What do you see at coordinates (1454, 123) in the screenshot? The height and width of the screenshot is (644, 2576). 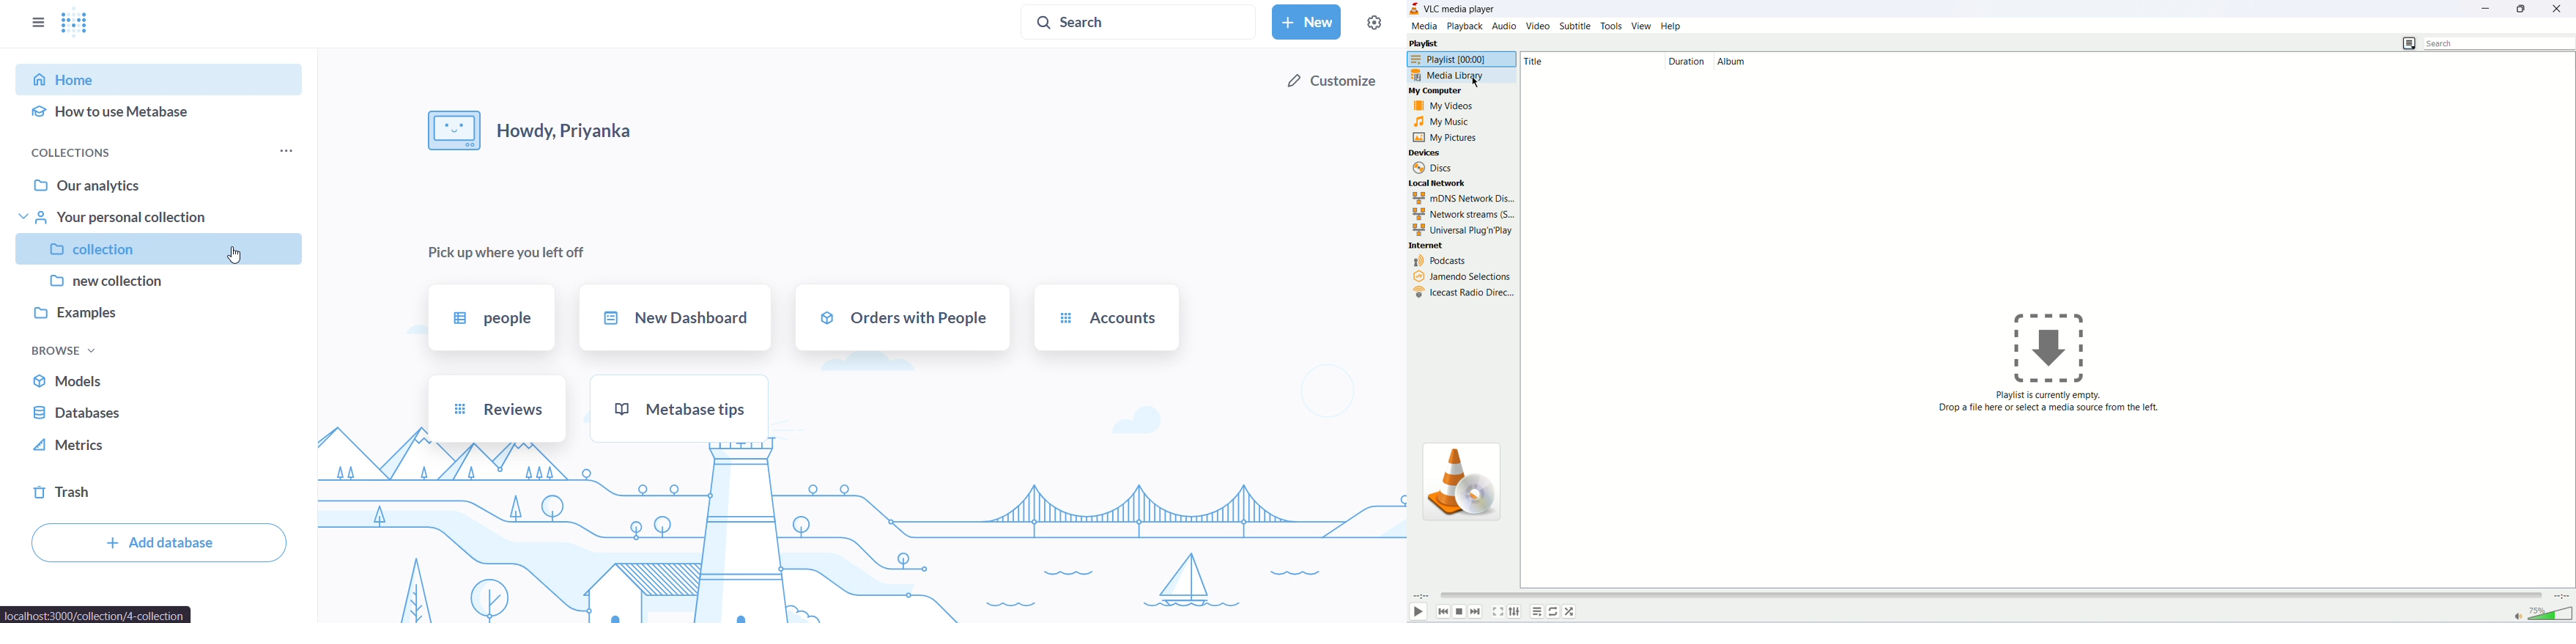 I see `my music` at bounding box center [1454, 123].